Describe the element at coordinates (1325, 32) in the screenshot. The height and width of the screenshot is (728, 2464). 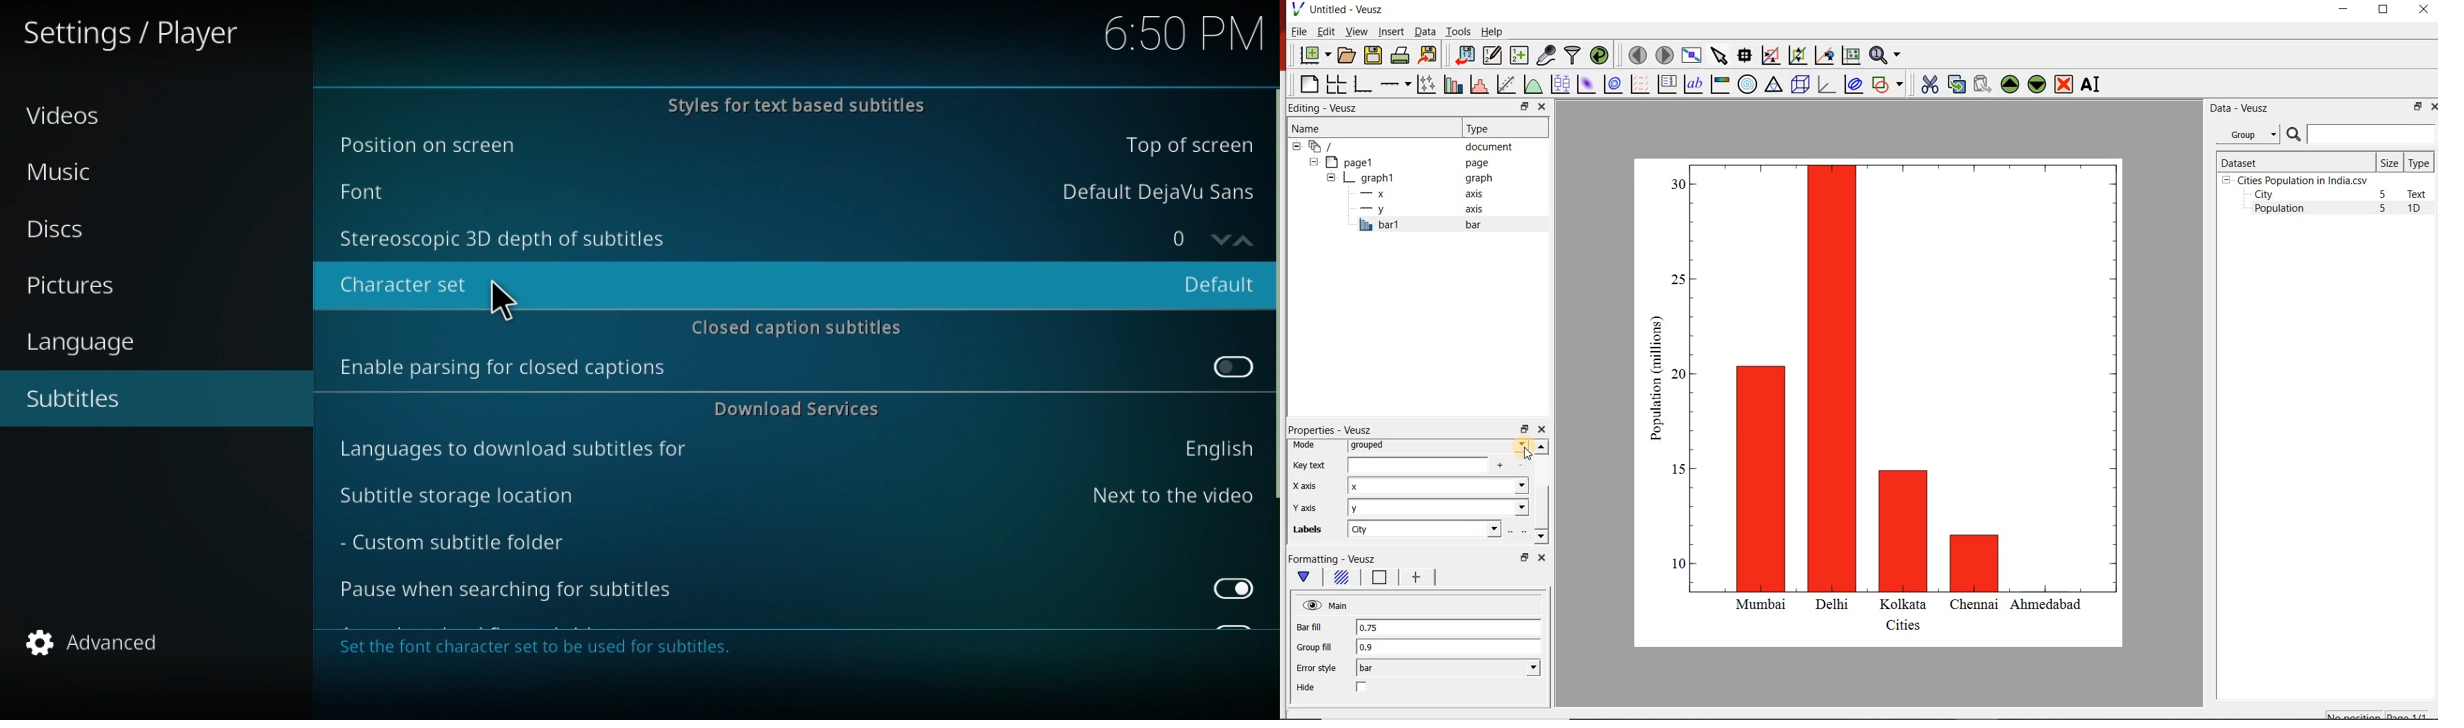
I see `Edit` at that location.